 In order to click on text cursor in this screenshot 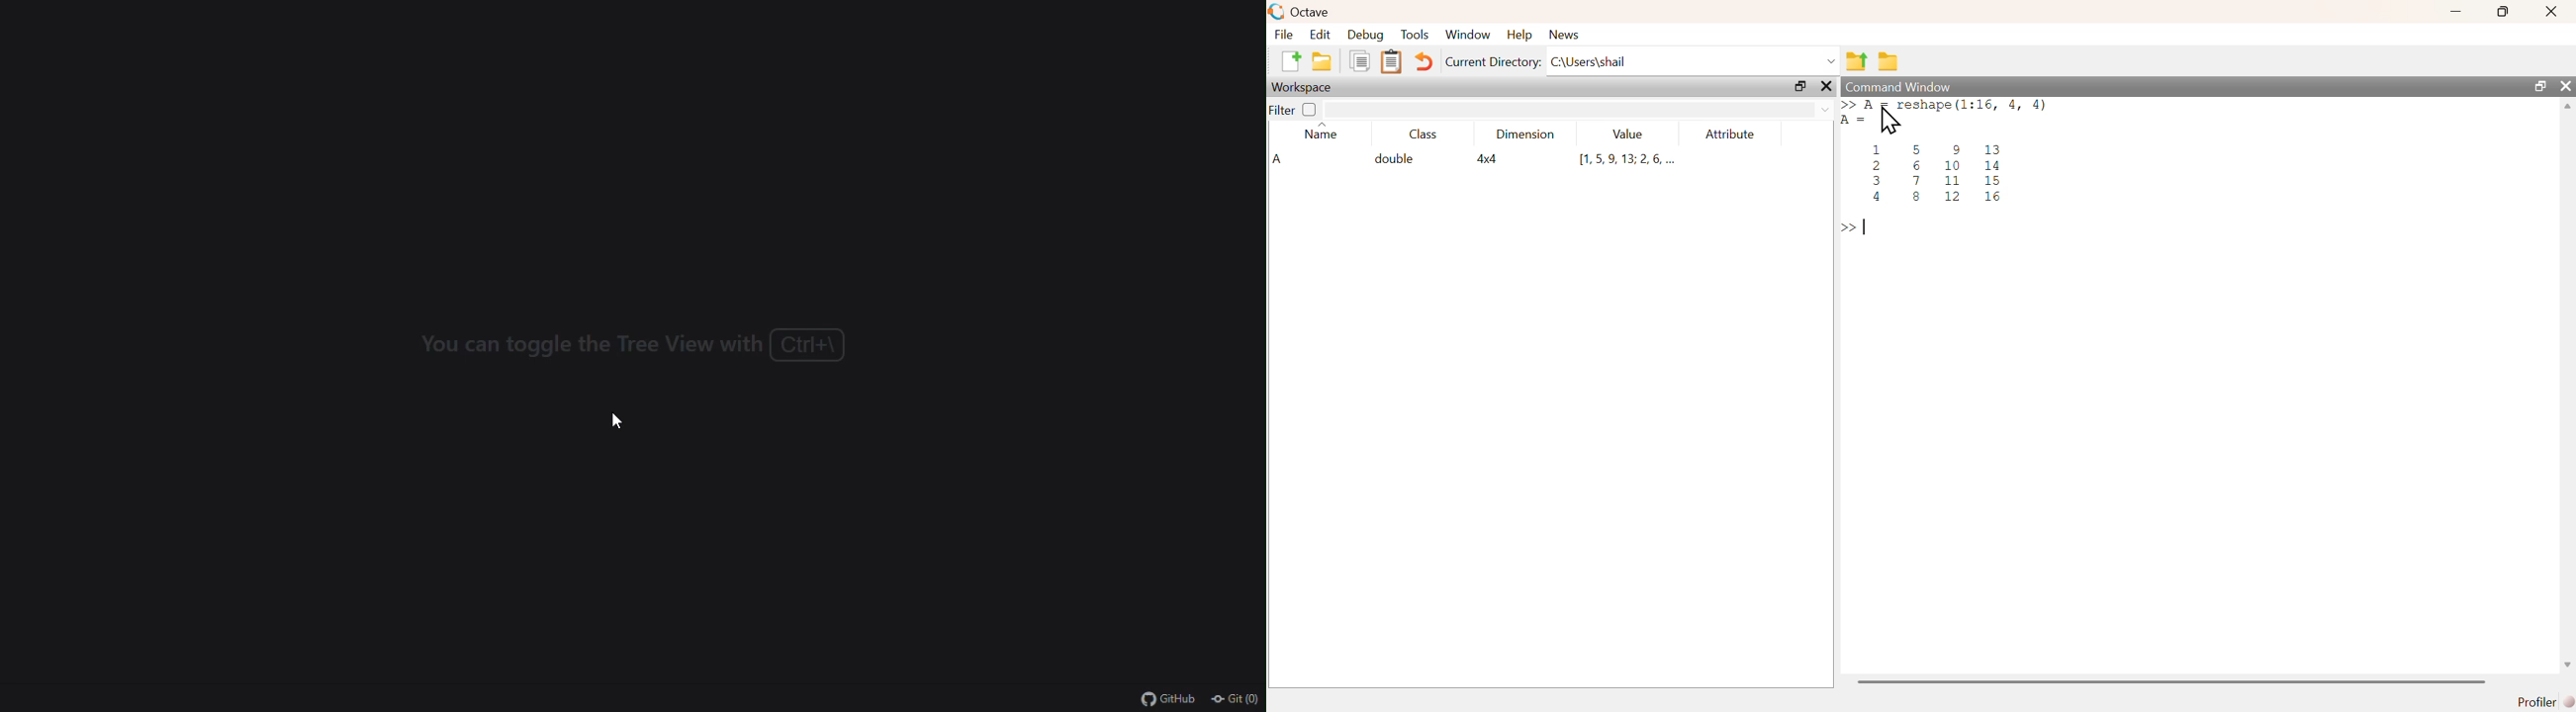, I will do `click(1866, 231)`.